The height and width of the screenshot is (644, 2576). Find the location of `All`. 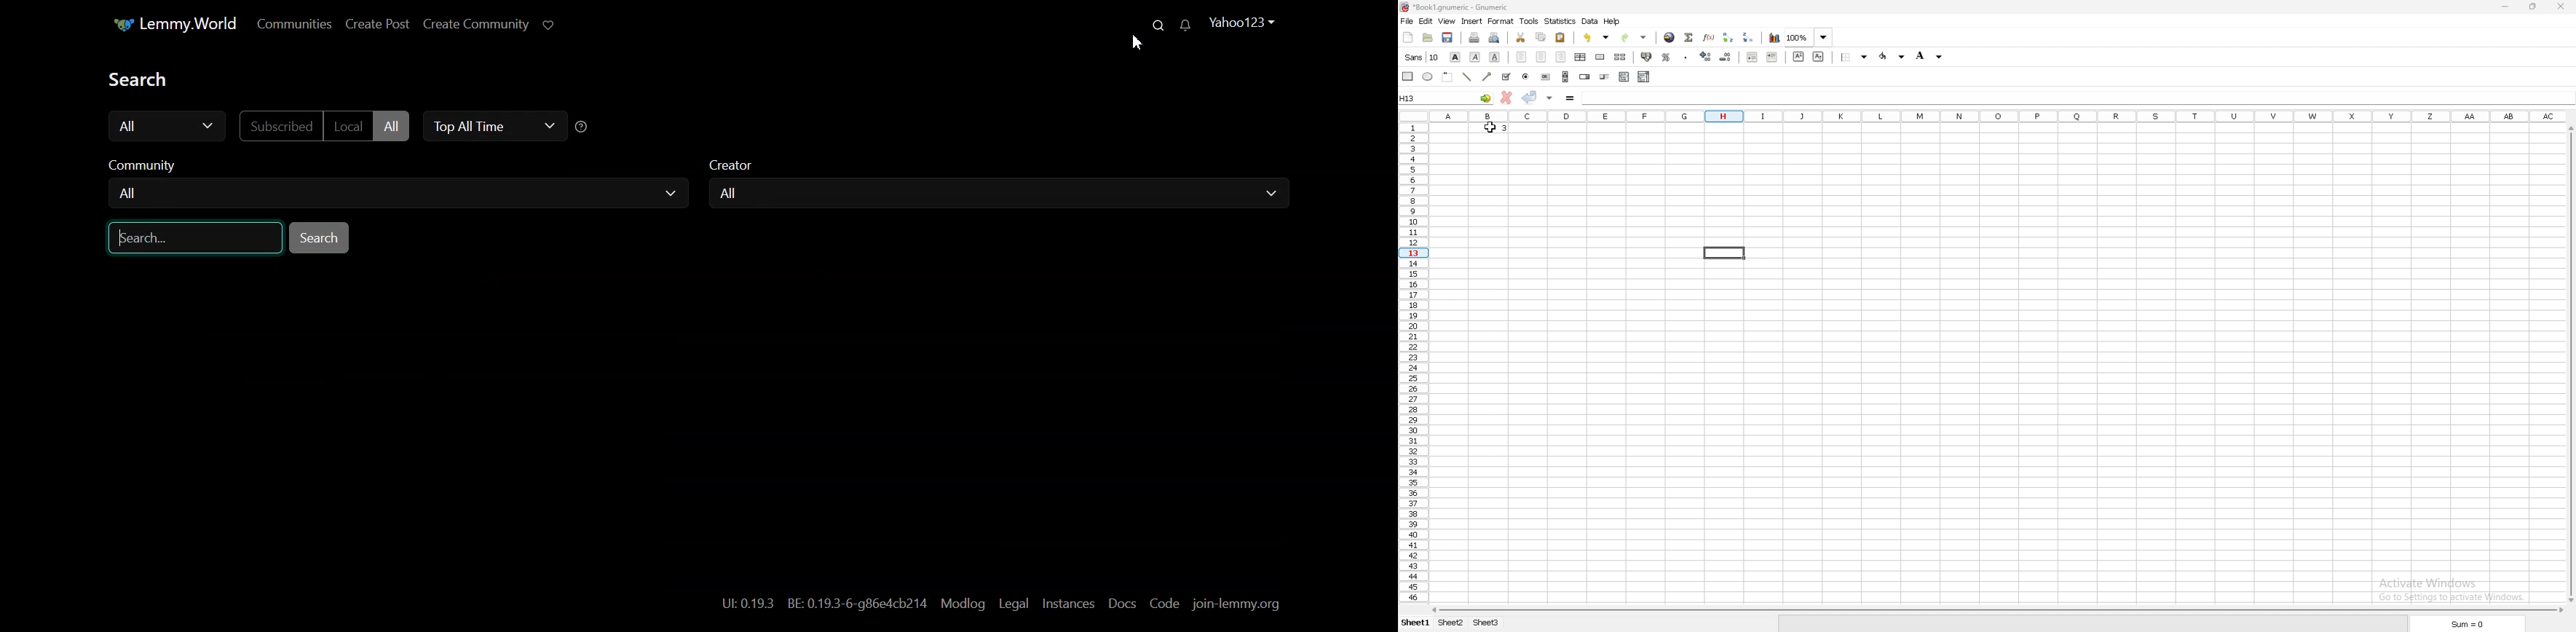

All is located at coordinates (992, 194).